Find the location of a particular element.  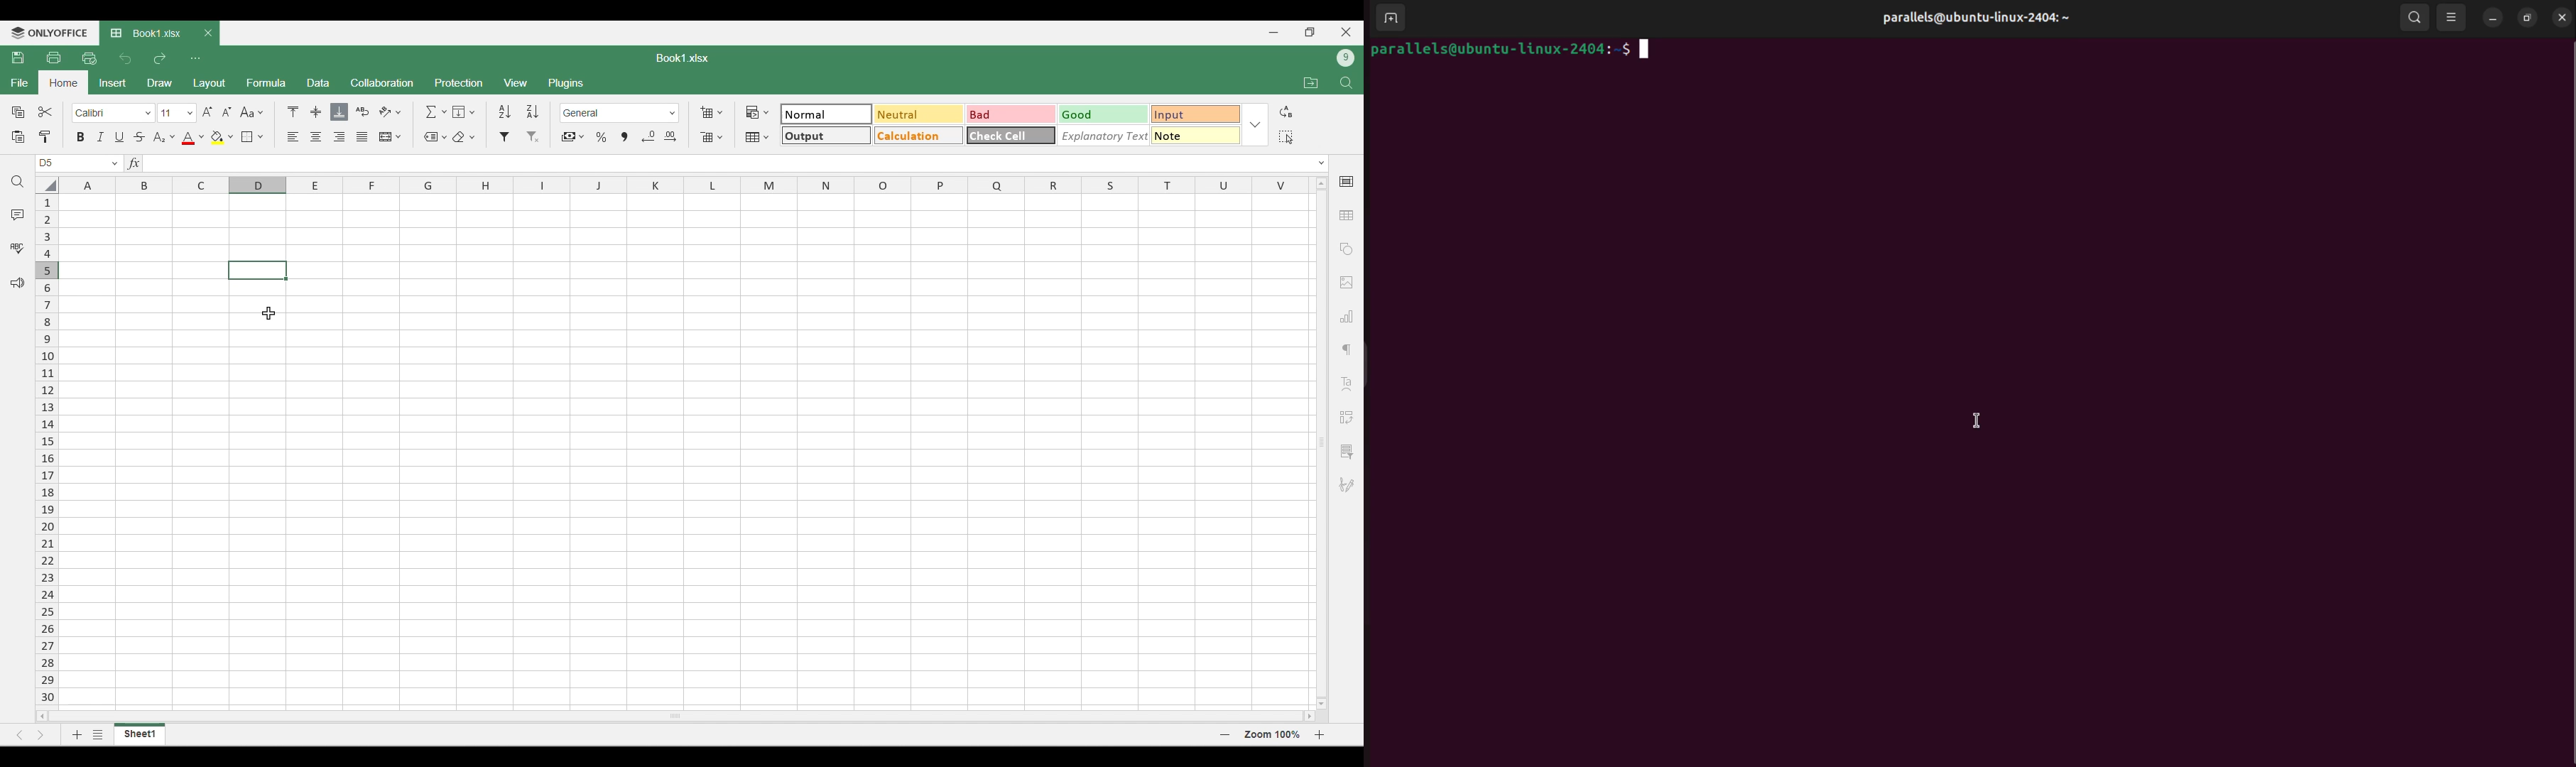

More settings is located at coordinates (1346, 452).